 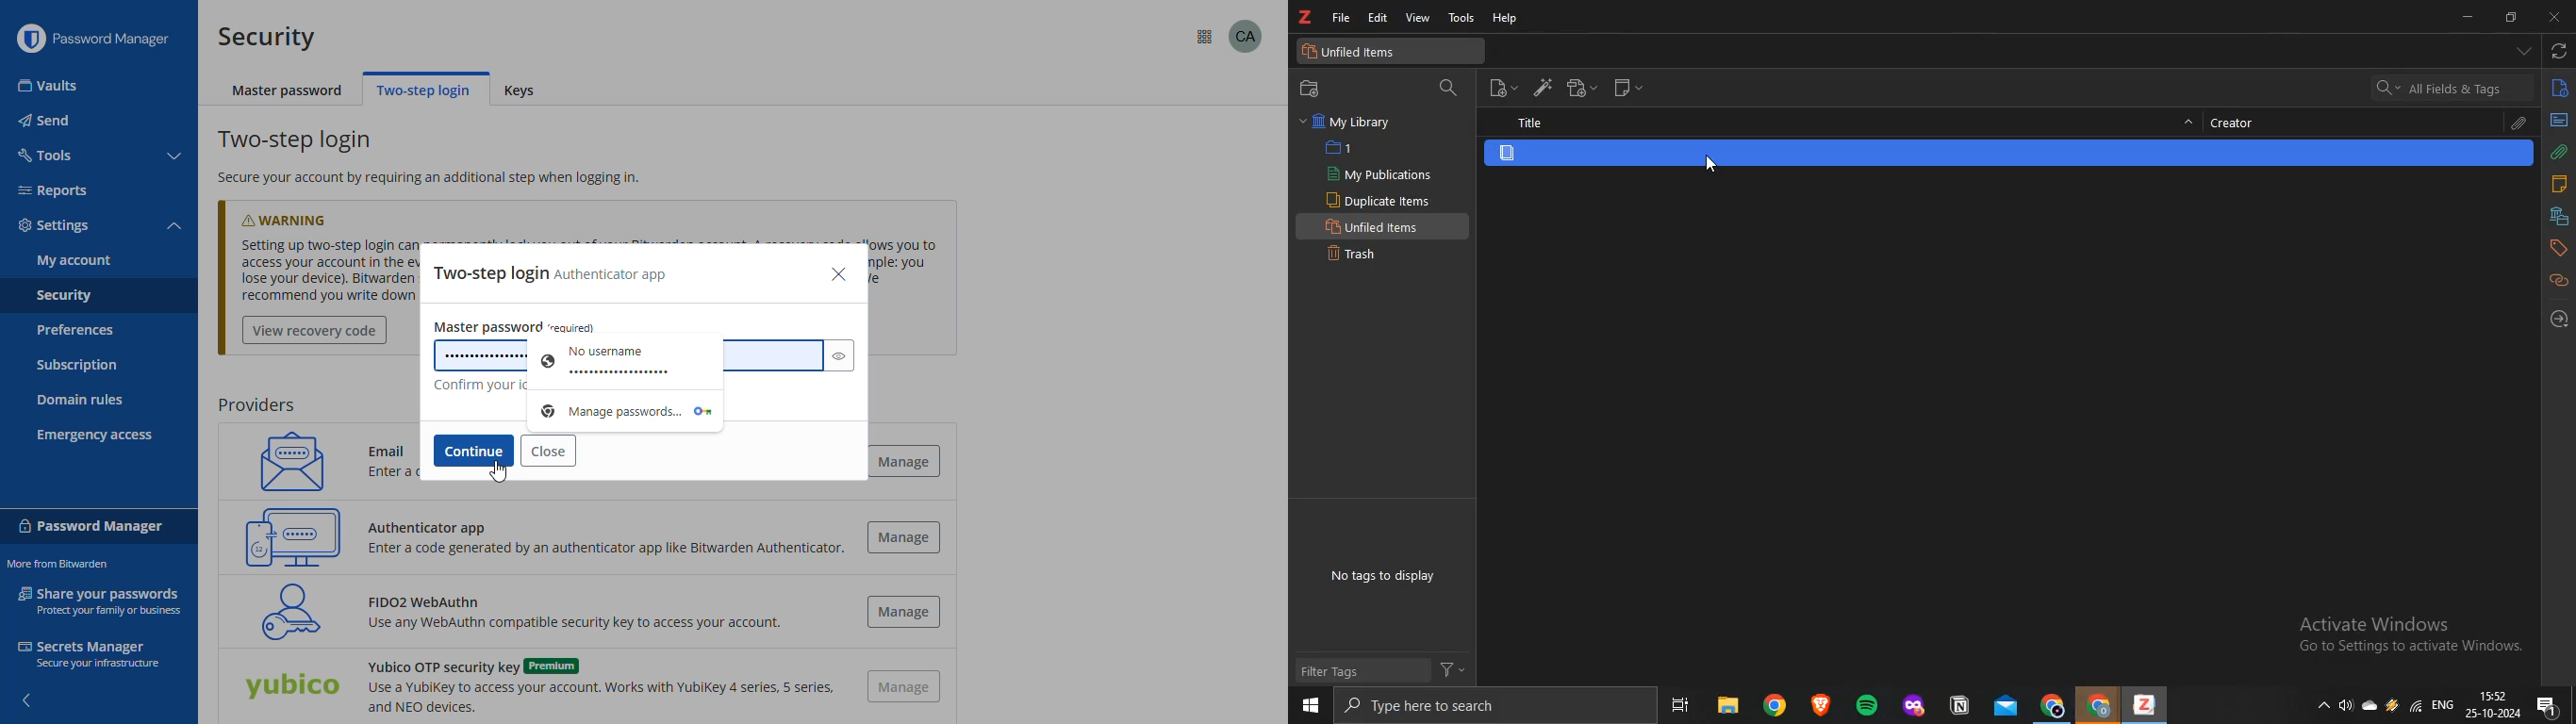 I want to click on new note, so click(x=1628, y=87).